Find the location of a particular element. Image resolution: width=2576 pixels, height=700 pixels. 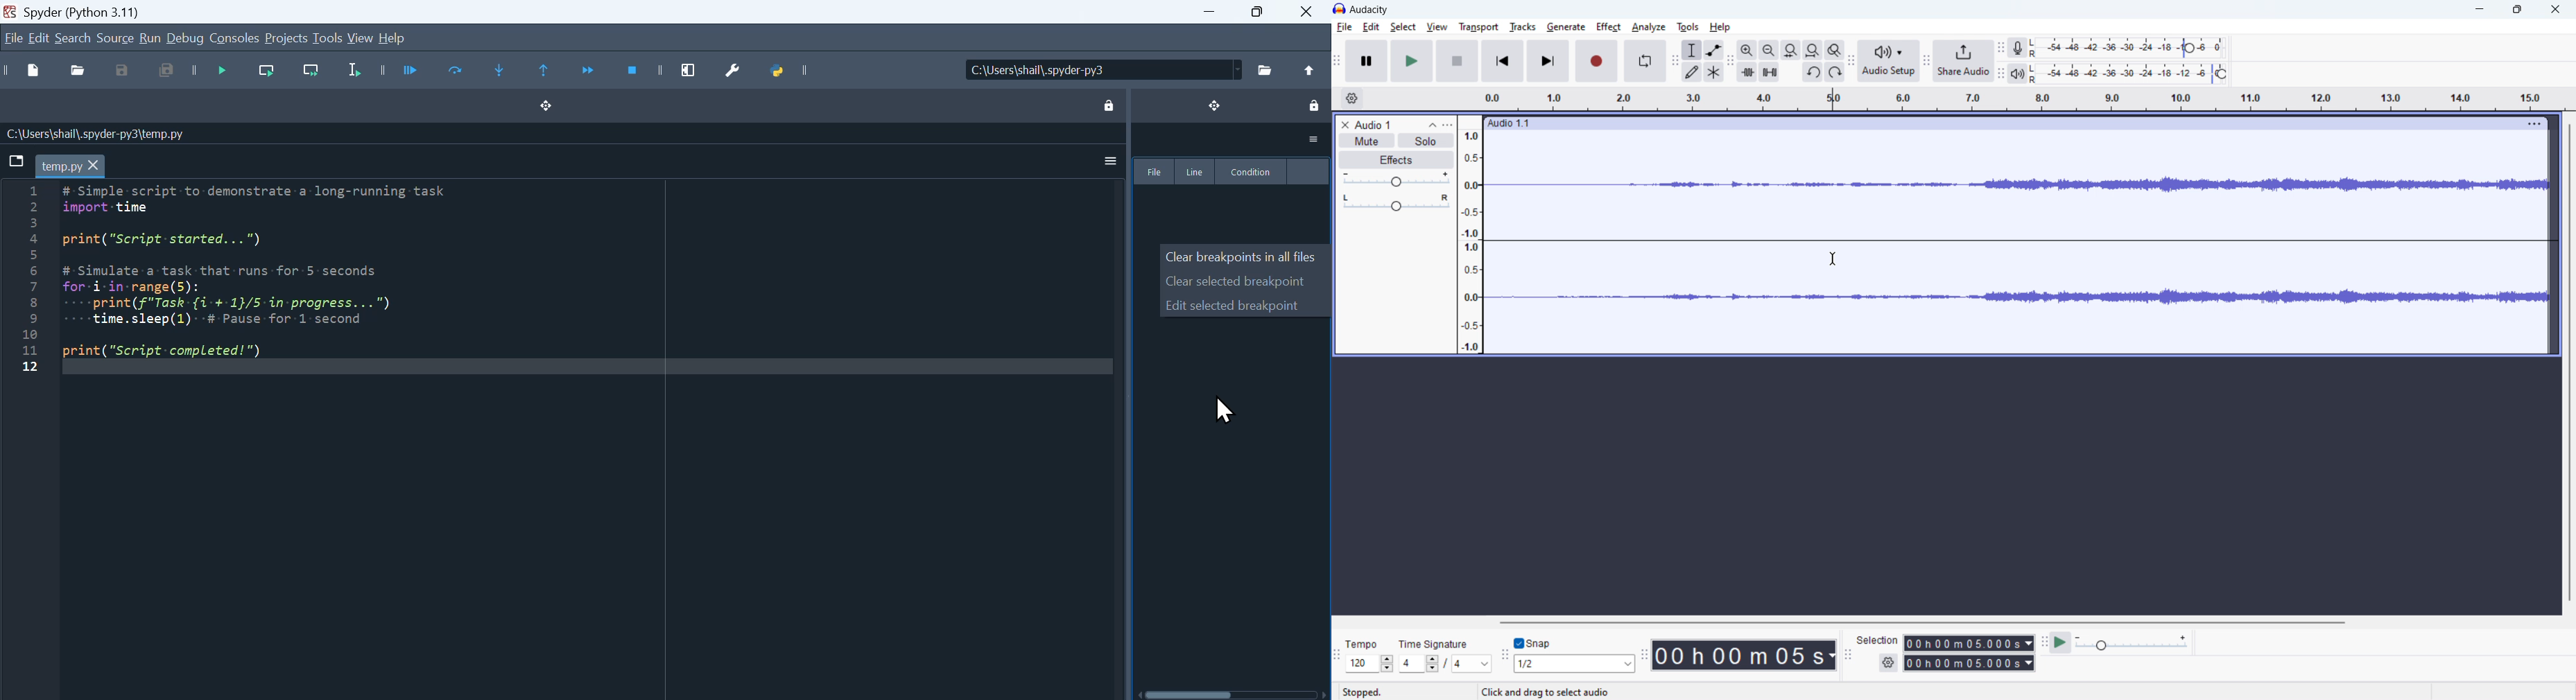

mute is located at coordinates (1368, 141).